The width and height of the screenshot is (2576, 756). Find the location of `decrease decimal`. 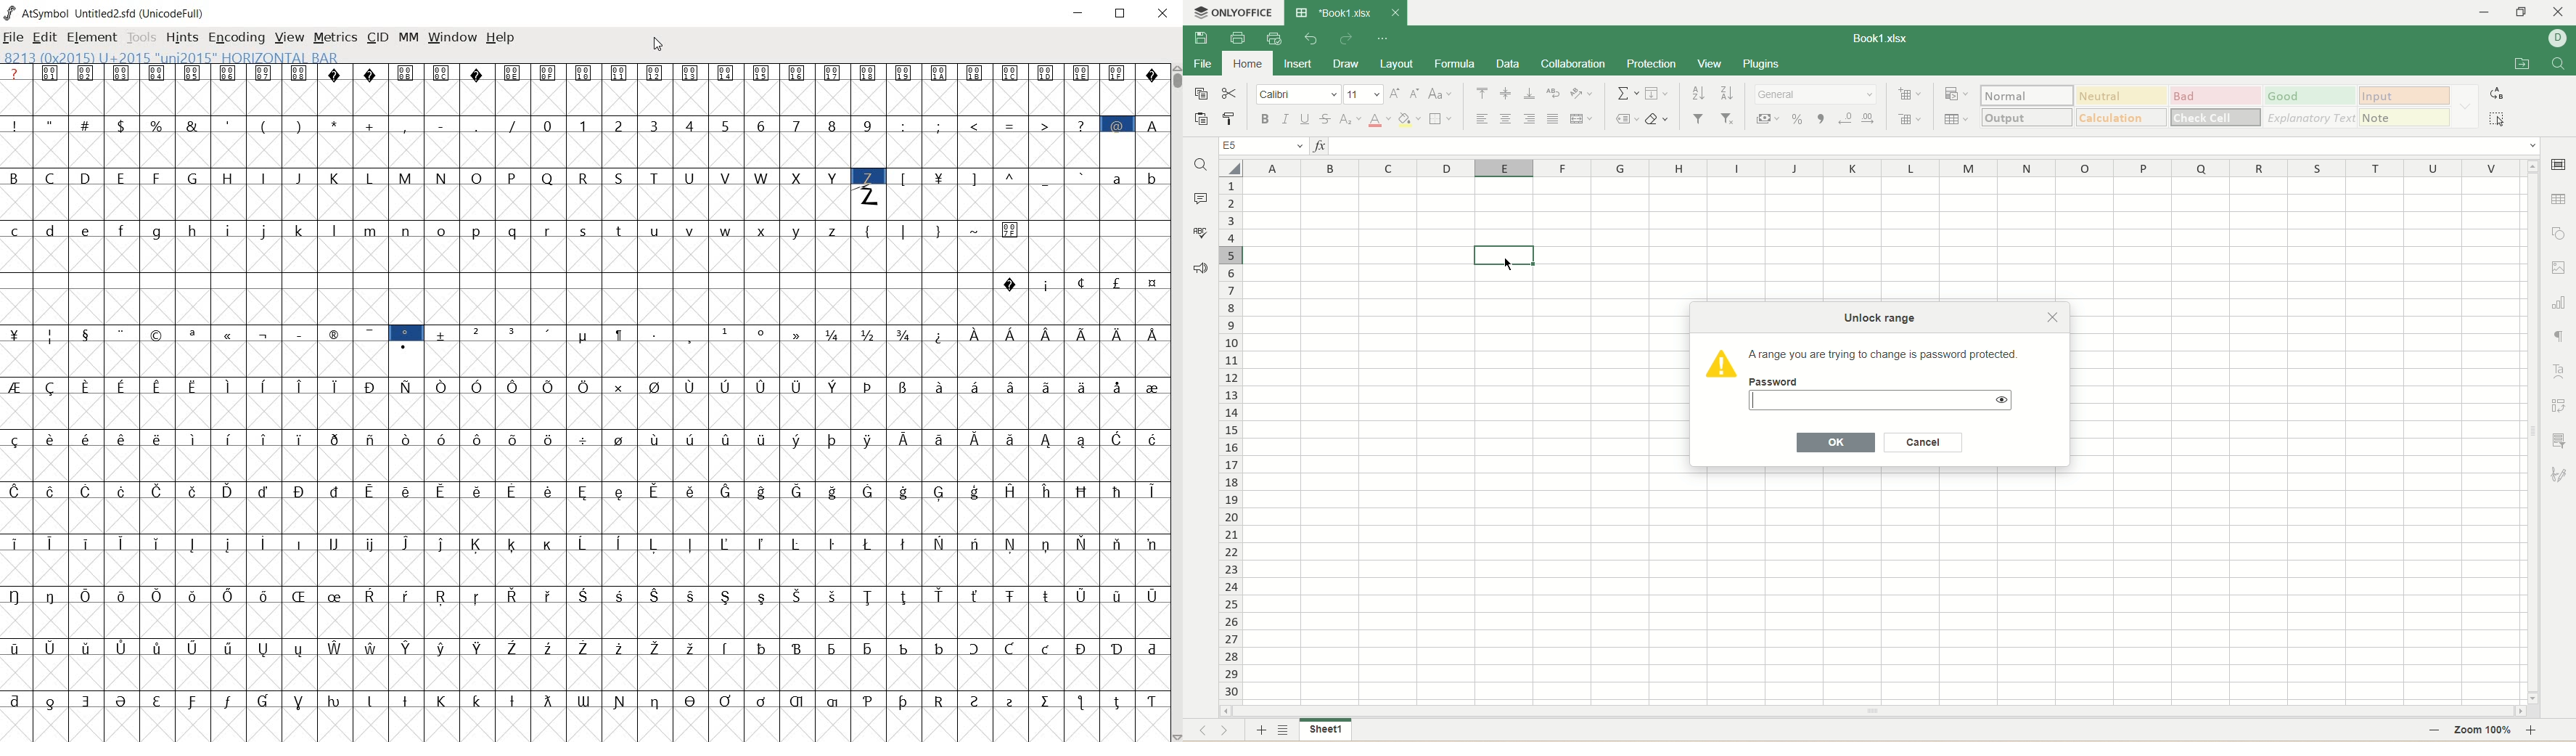

decrease decimal is located at coordinates (1843, 118).